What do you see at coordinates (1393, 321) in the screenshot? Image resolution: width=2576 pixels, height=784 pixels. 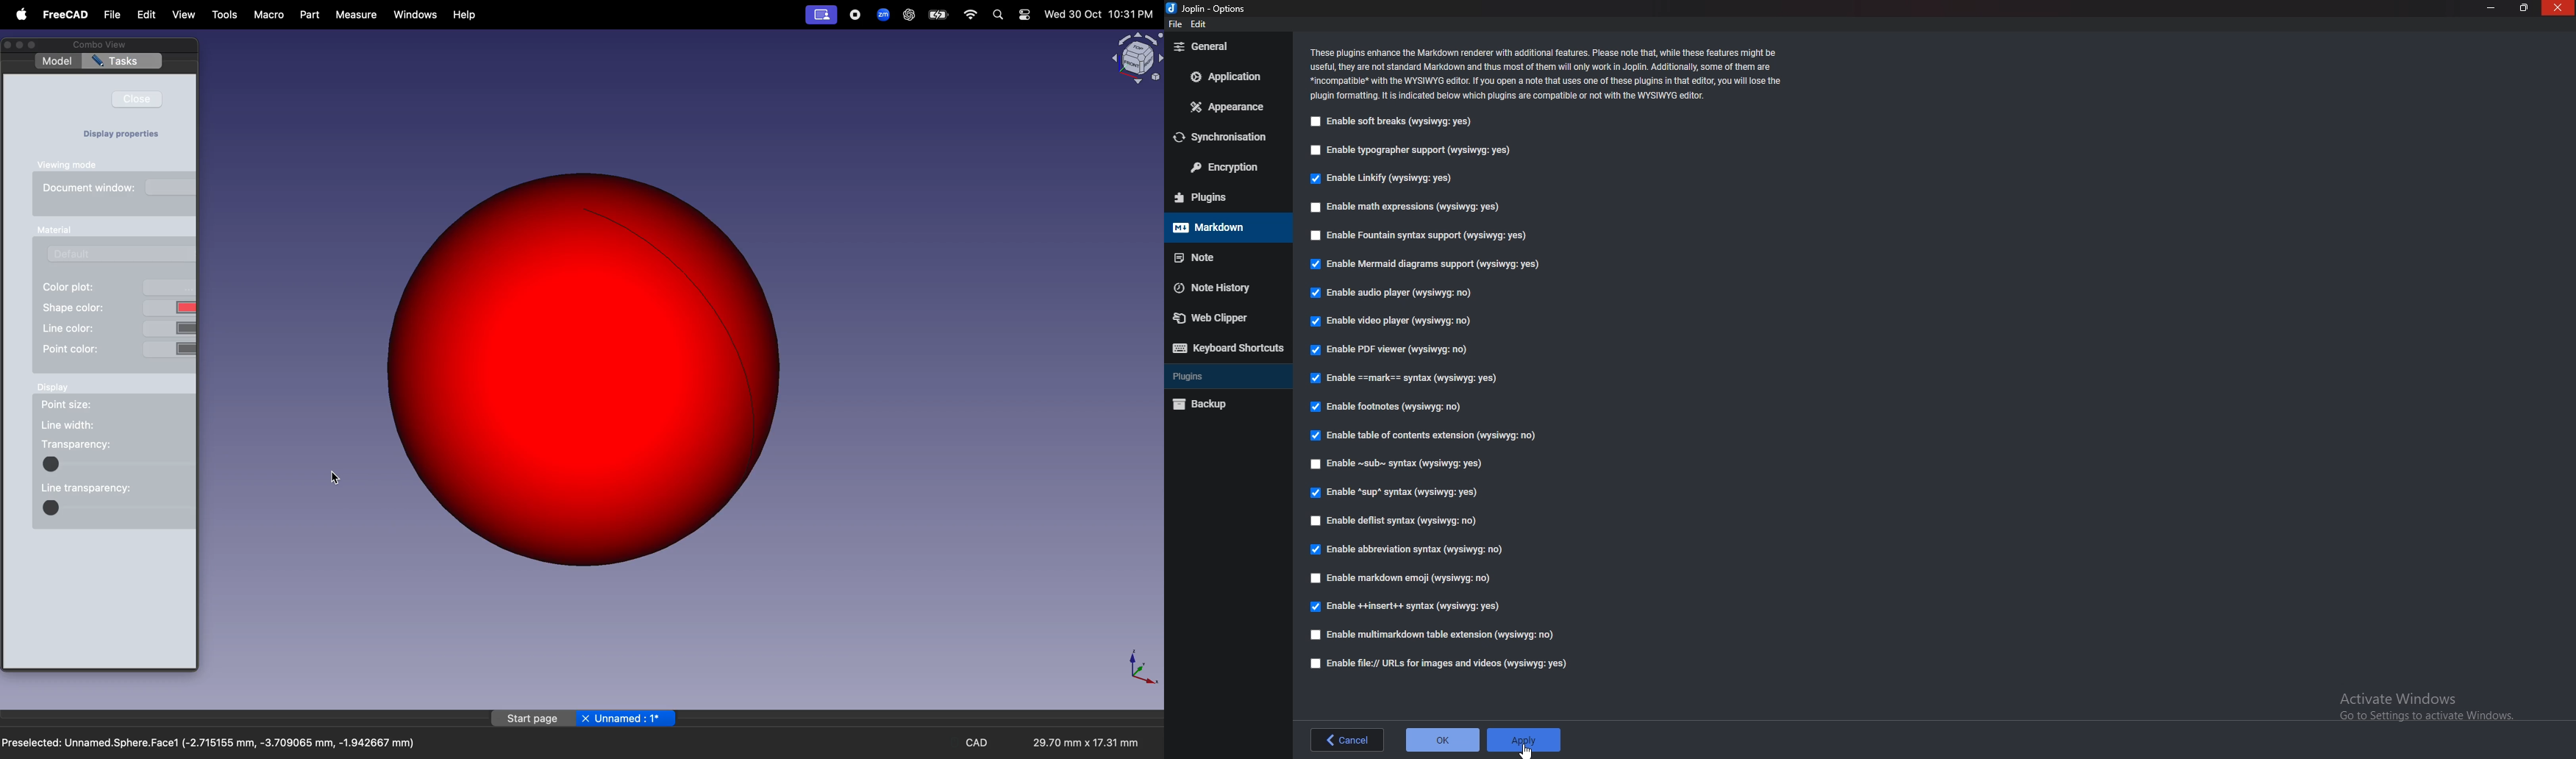 I see `Enable video player` at bounding box center [1393, 321].